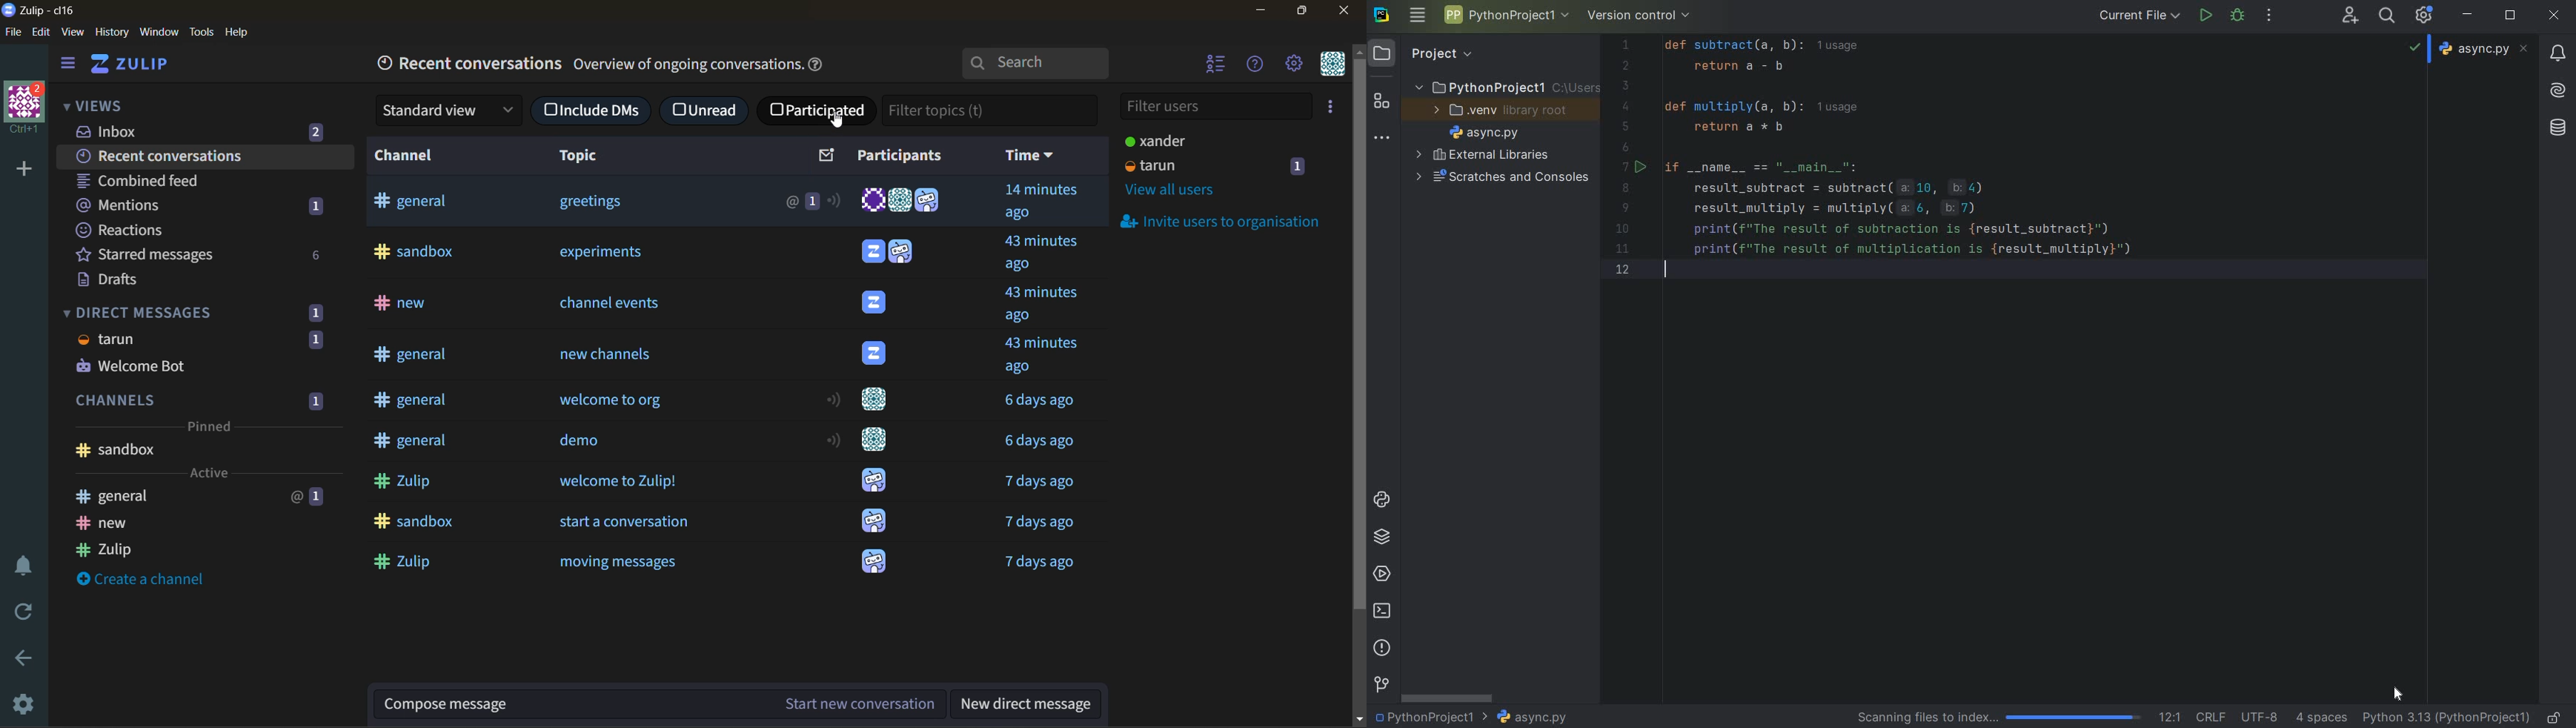 This screenshot has height=728, width=2576. What do you see at coordinates (1333, 65) in the screenshot?
I see `personal menu` at bounding box center [1333, 65].